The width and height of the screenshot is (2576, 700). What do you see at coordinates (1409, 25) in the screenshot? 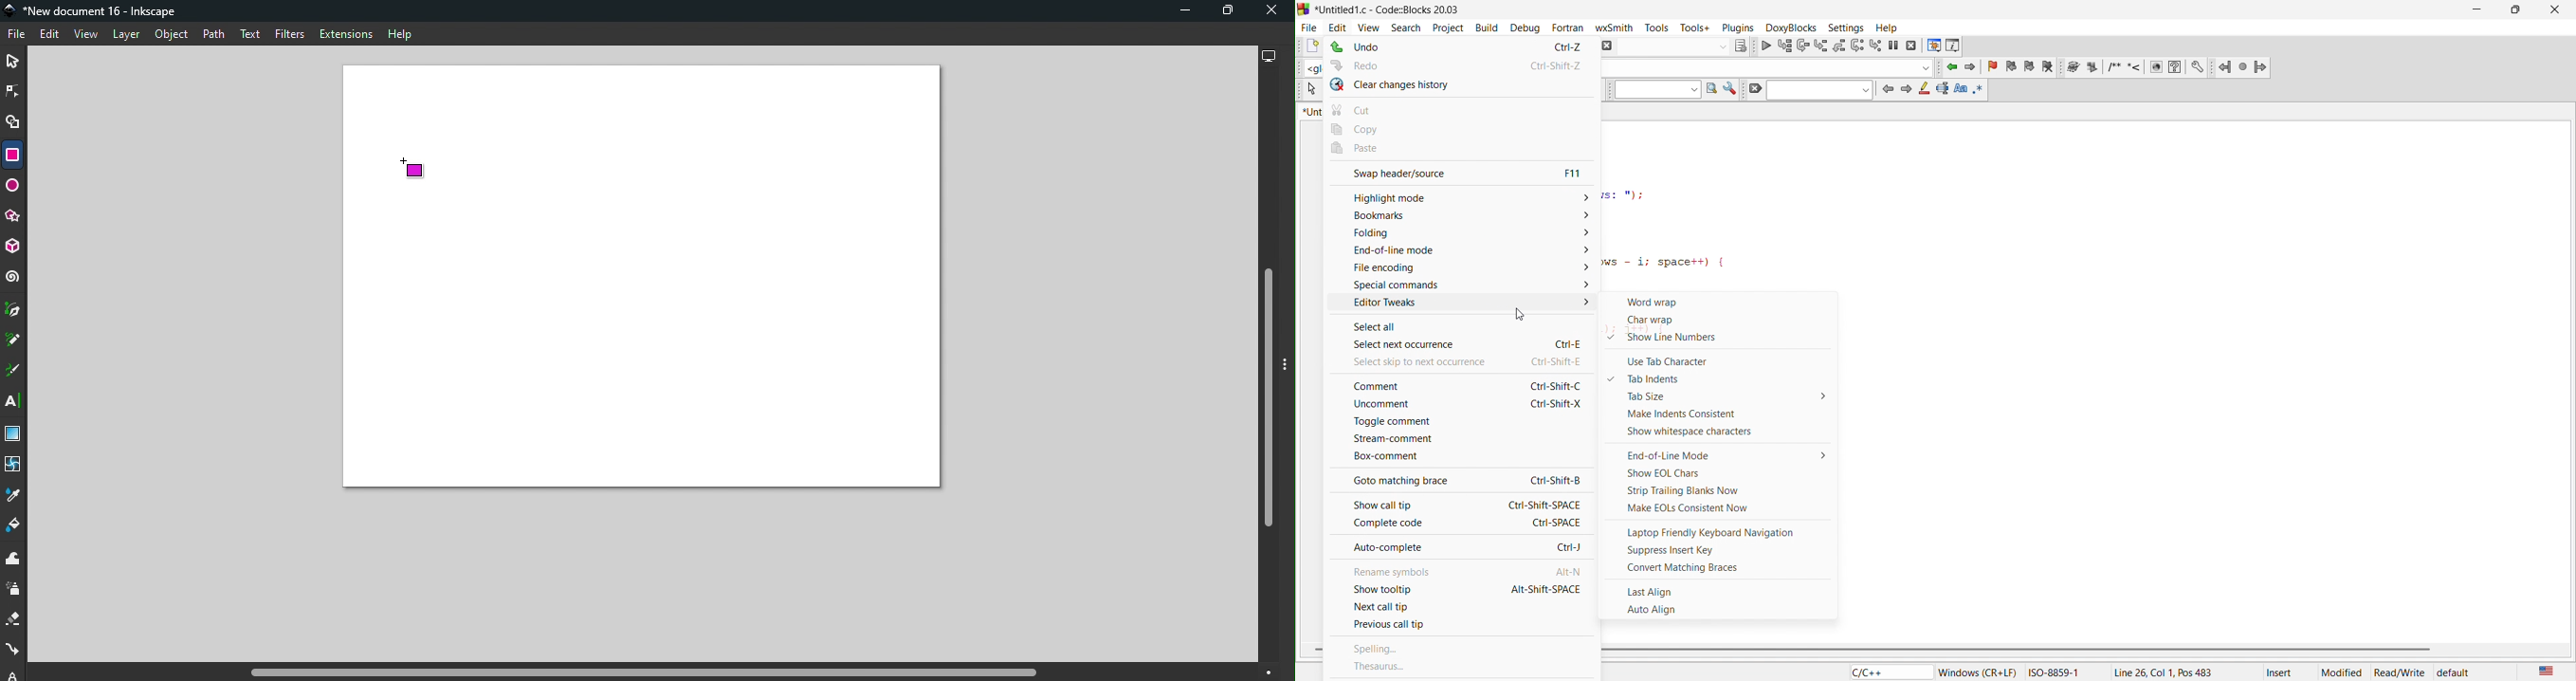
I see `search` at bounding box center [1409, 25].